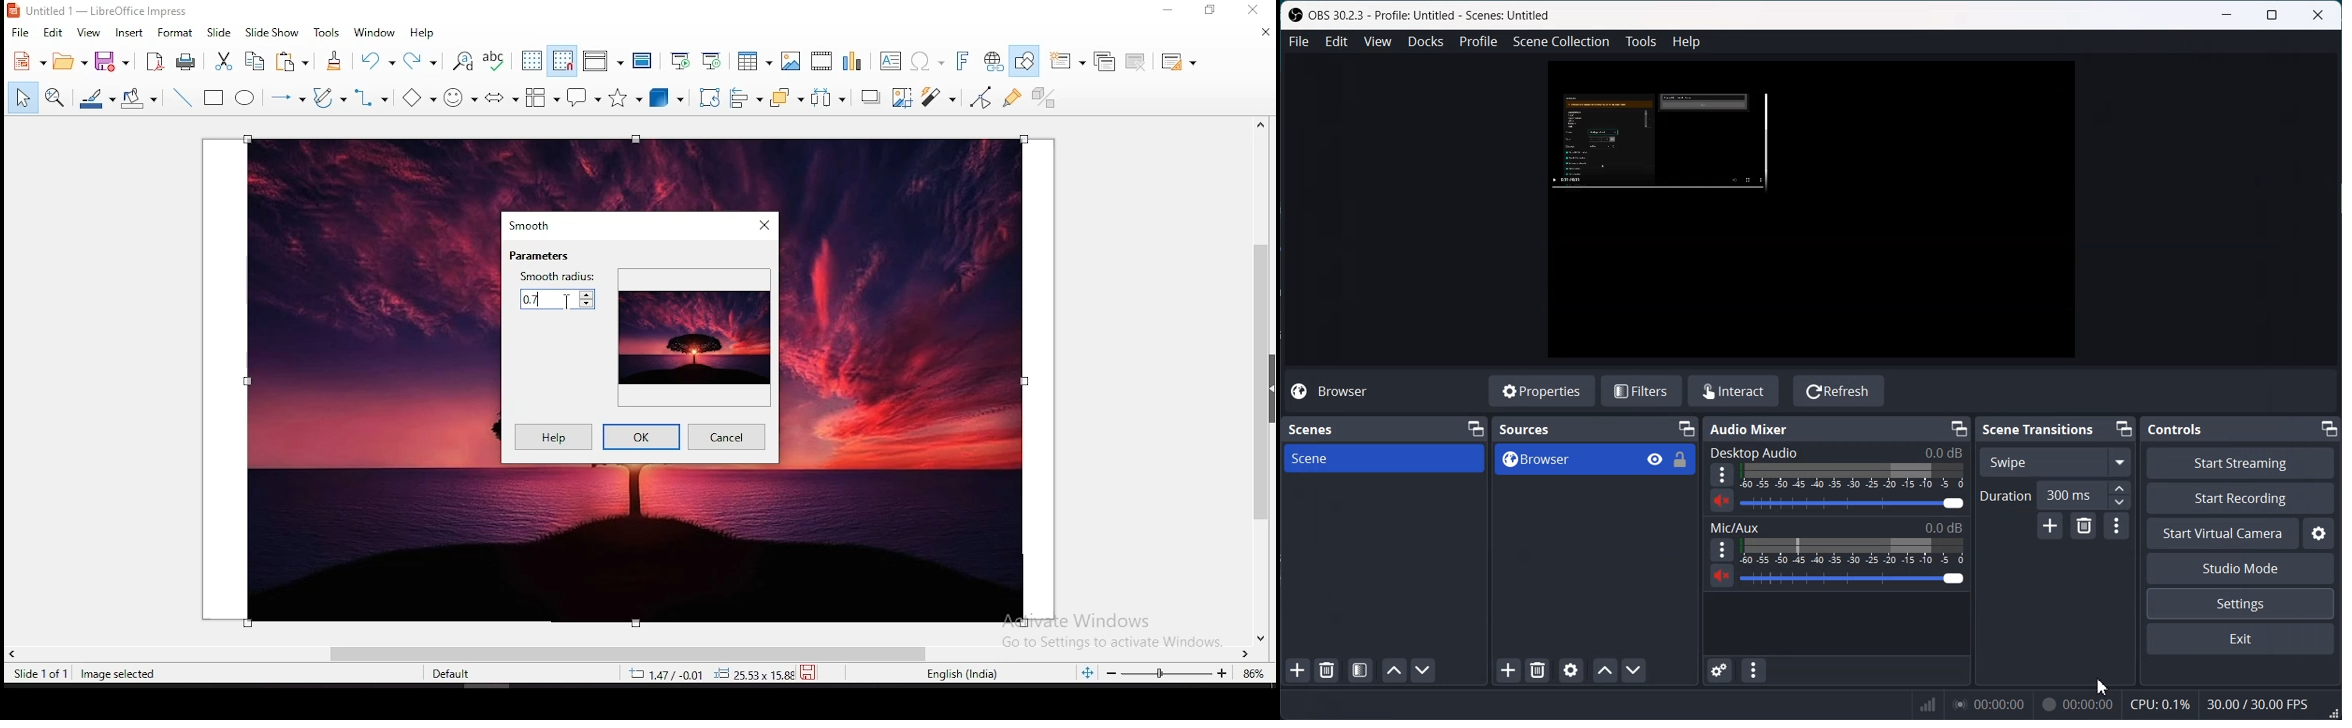  Describe the element at coordinates (1720, 670) in the screenshot. I see `Advance audio properties` at that location.